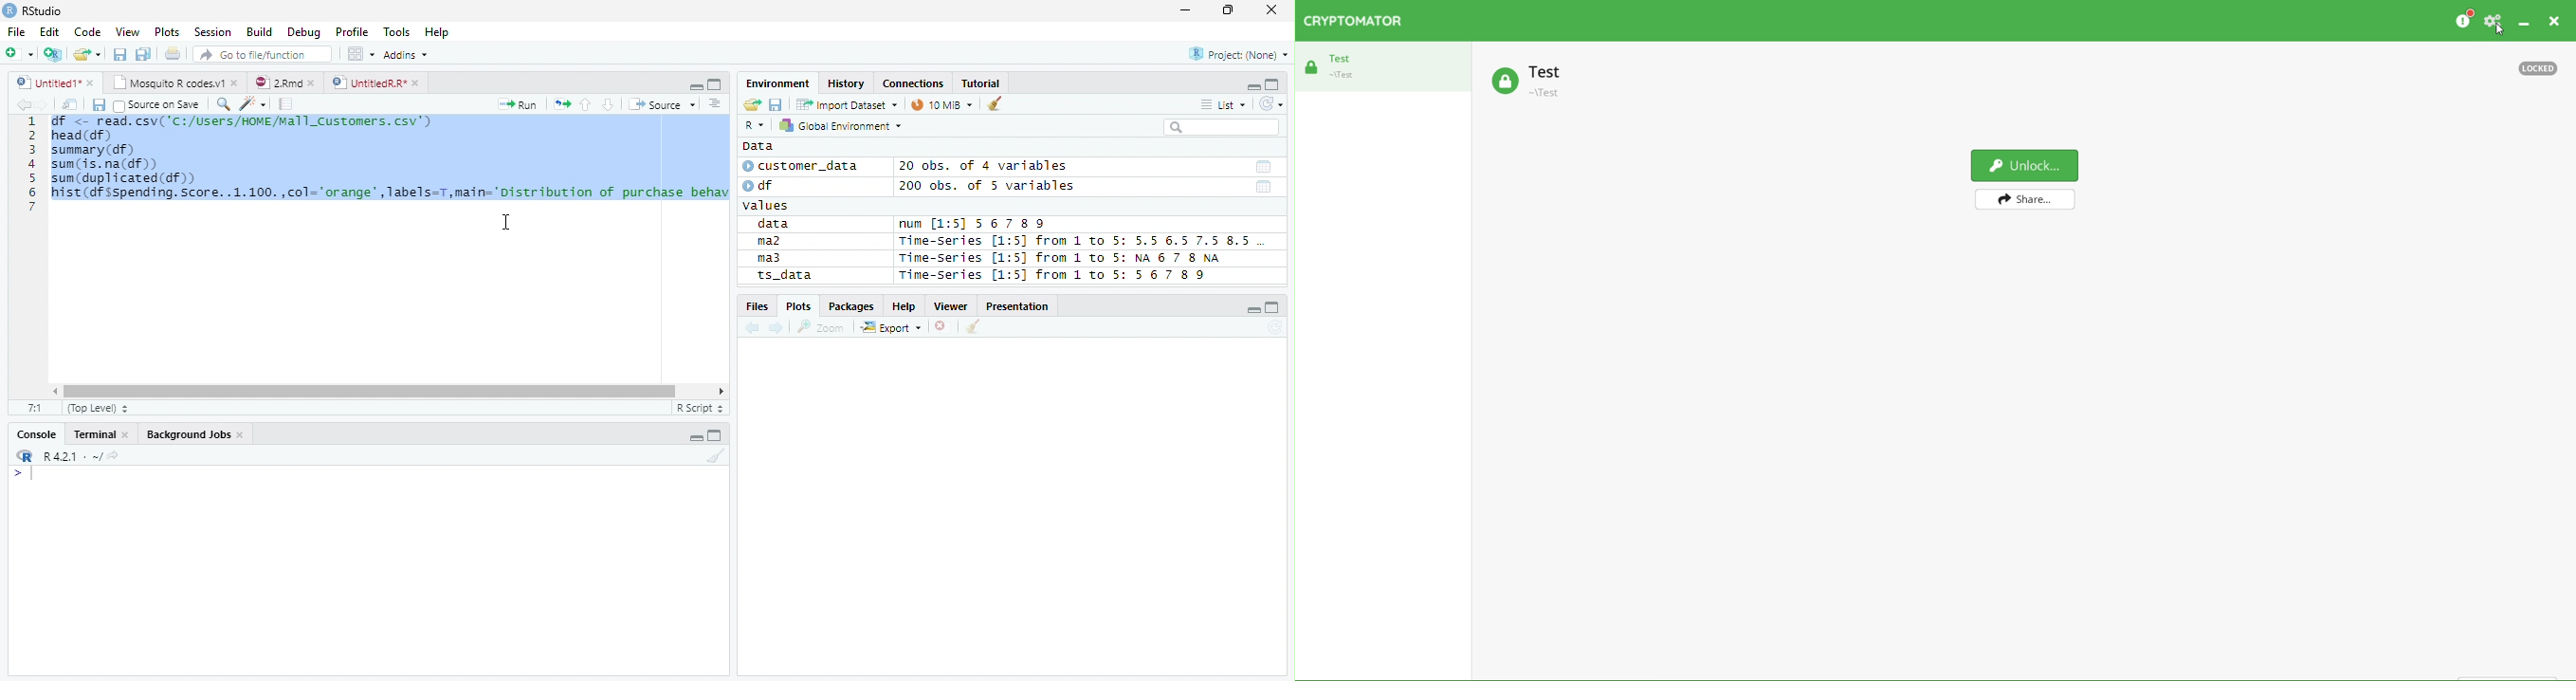 This screenshot has width=2576, height=700. Describe the element at coordinates (377, 83) in the screenshot. I see `UnititledR.R` at that location.